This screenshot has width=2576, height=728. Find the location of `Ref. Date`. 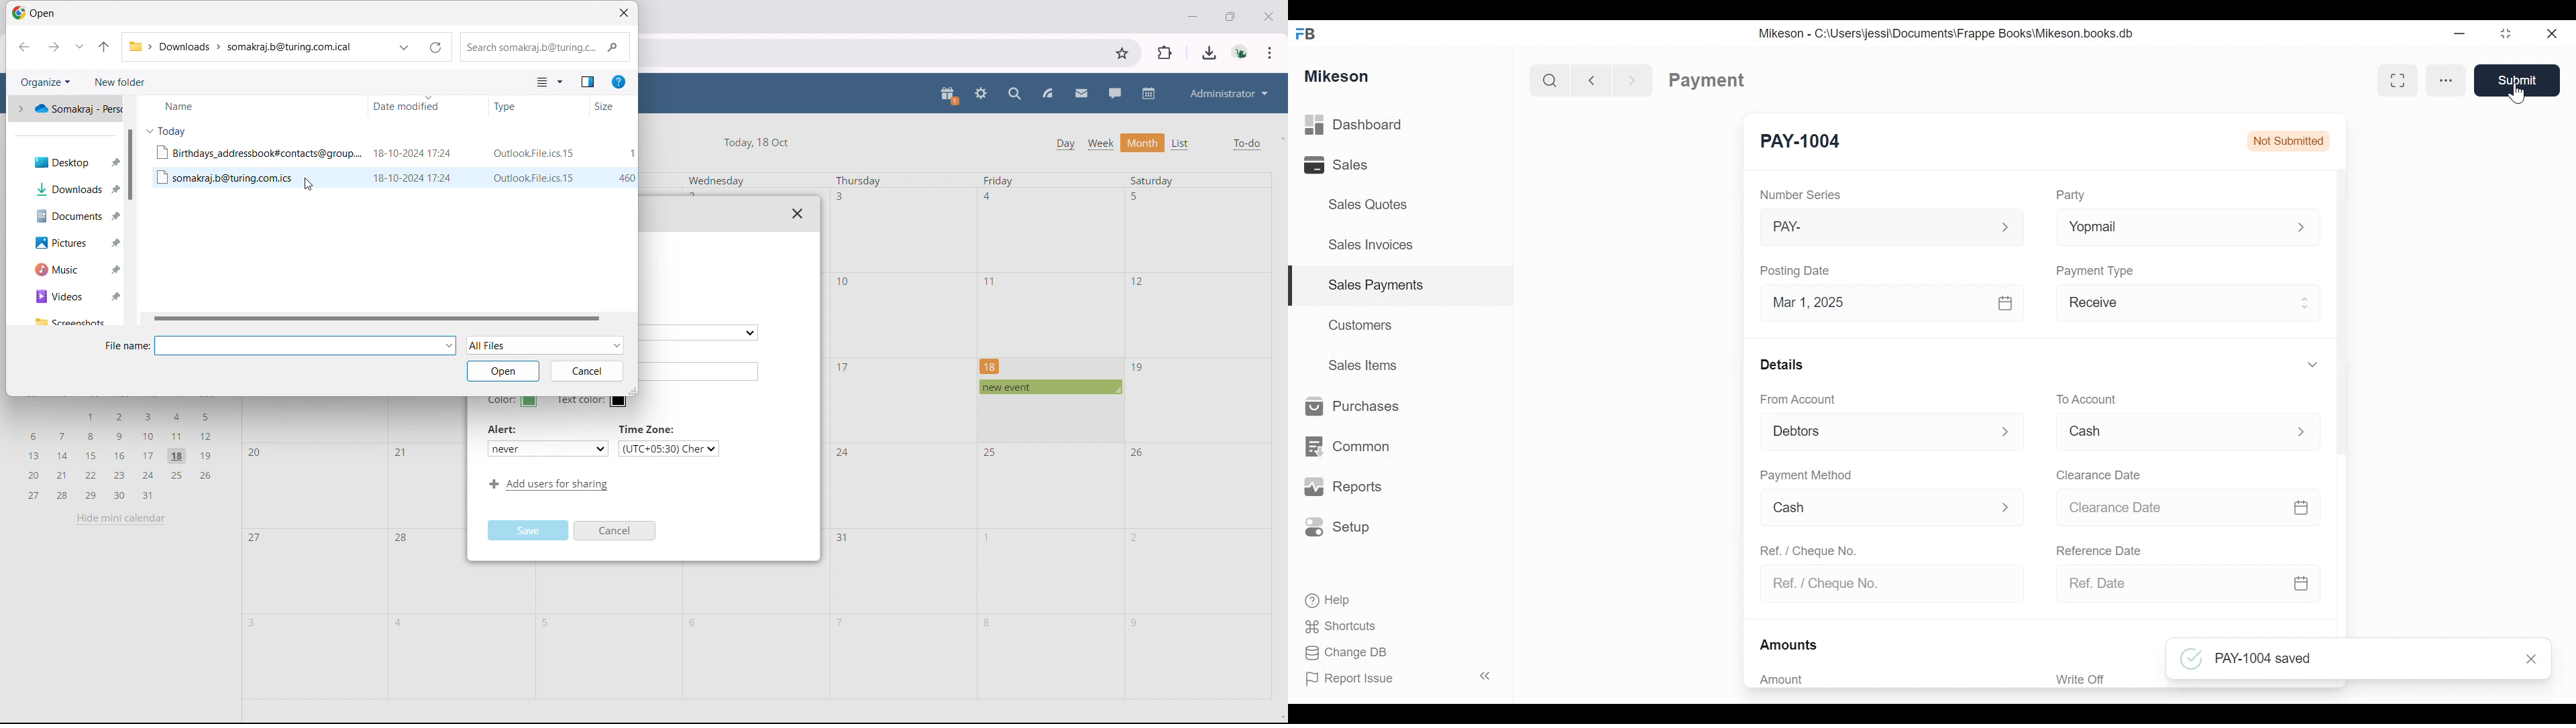

Ref. Date is located at coordinates (2189, 581).